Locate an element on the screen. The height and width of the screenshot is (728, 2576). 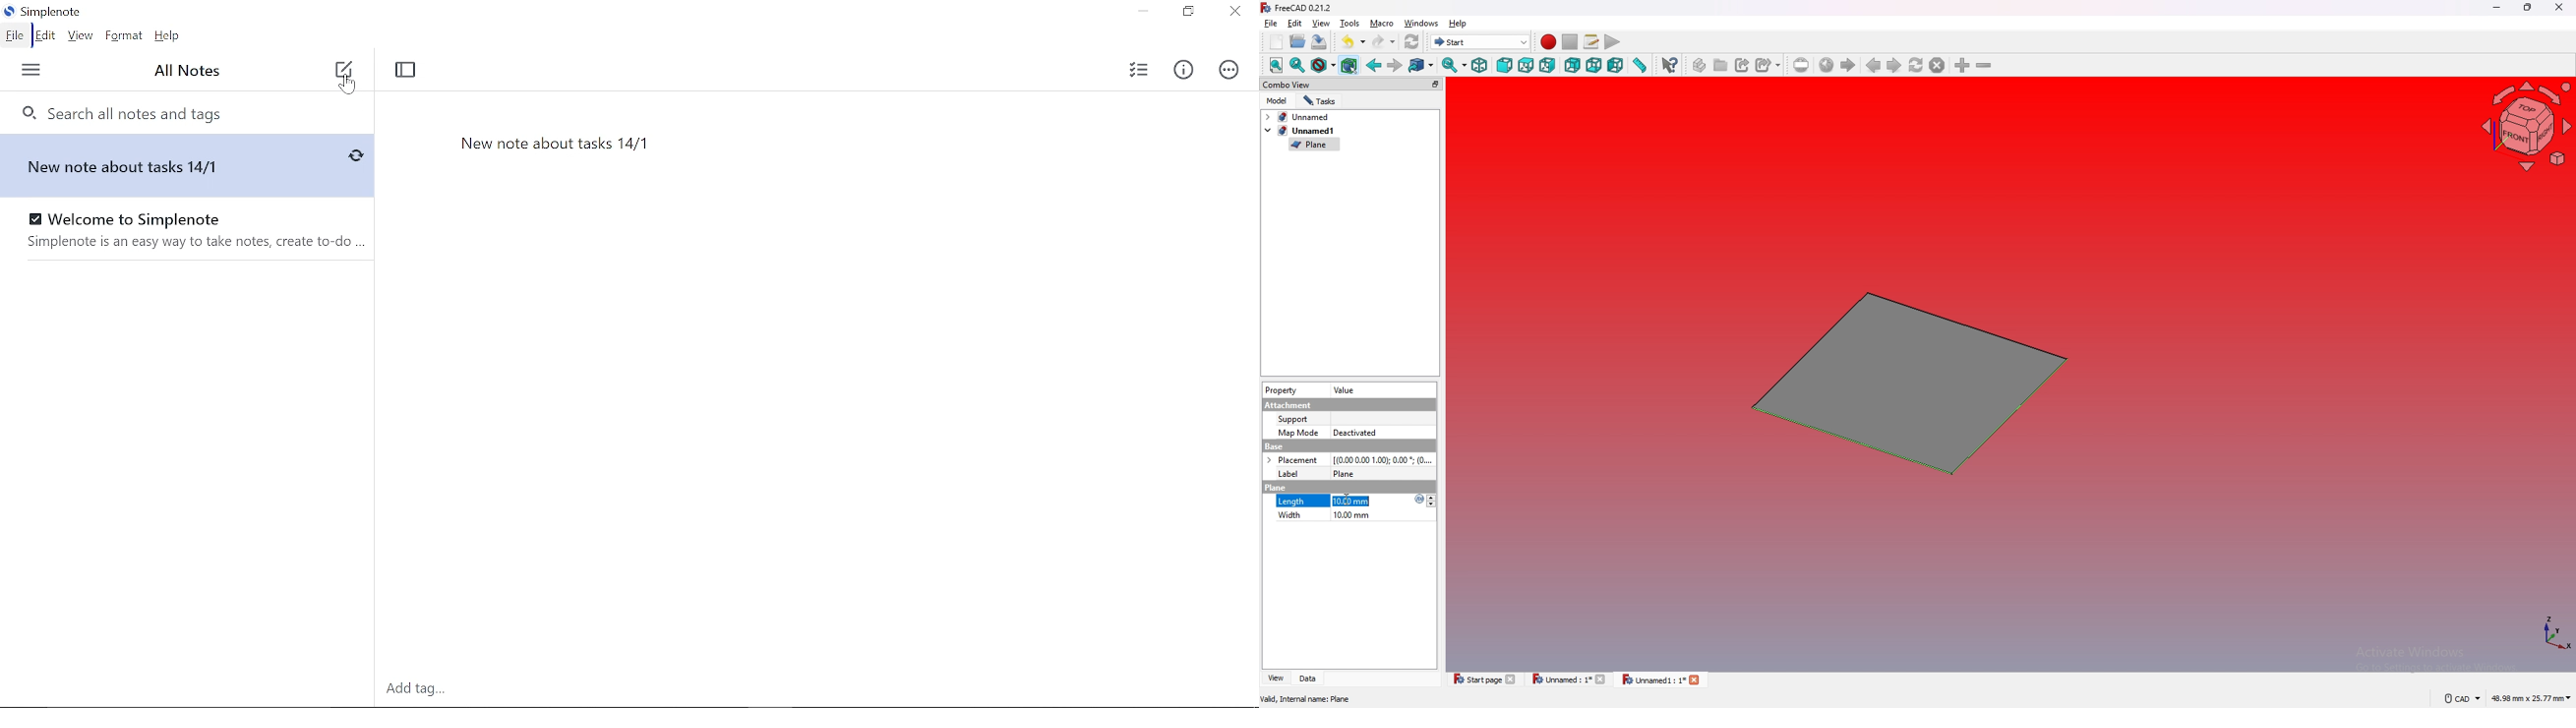
48.98 mm x 25.77 mm is located at coordinates (2533, 699).